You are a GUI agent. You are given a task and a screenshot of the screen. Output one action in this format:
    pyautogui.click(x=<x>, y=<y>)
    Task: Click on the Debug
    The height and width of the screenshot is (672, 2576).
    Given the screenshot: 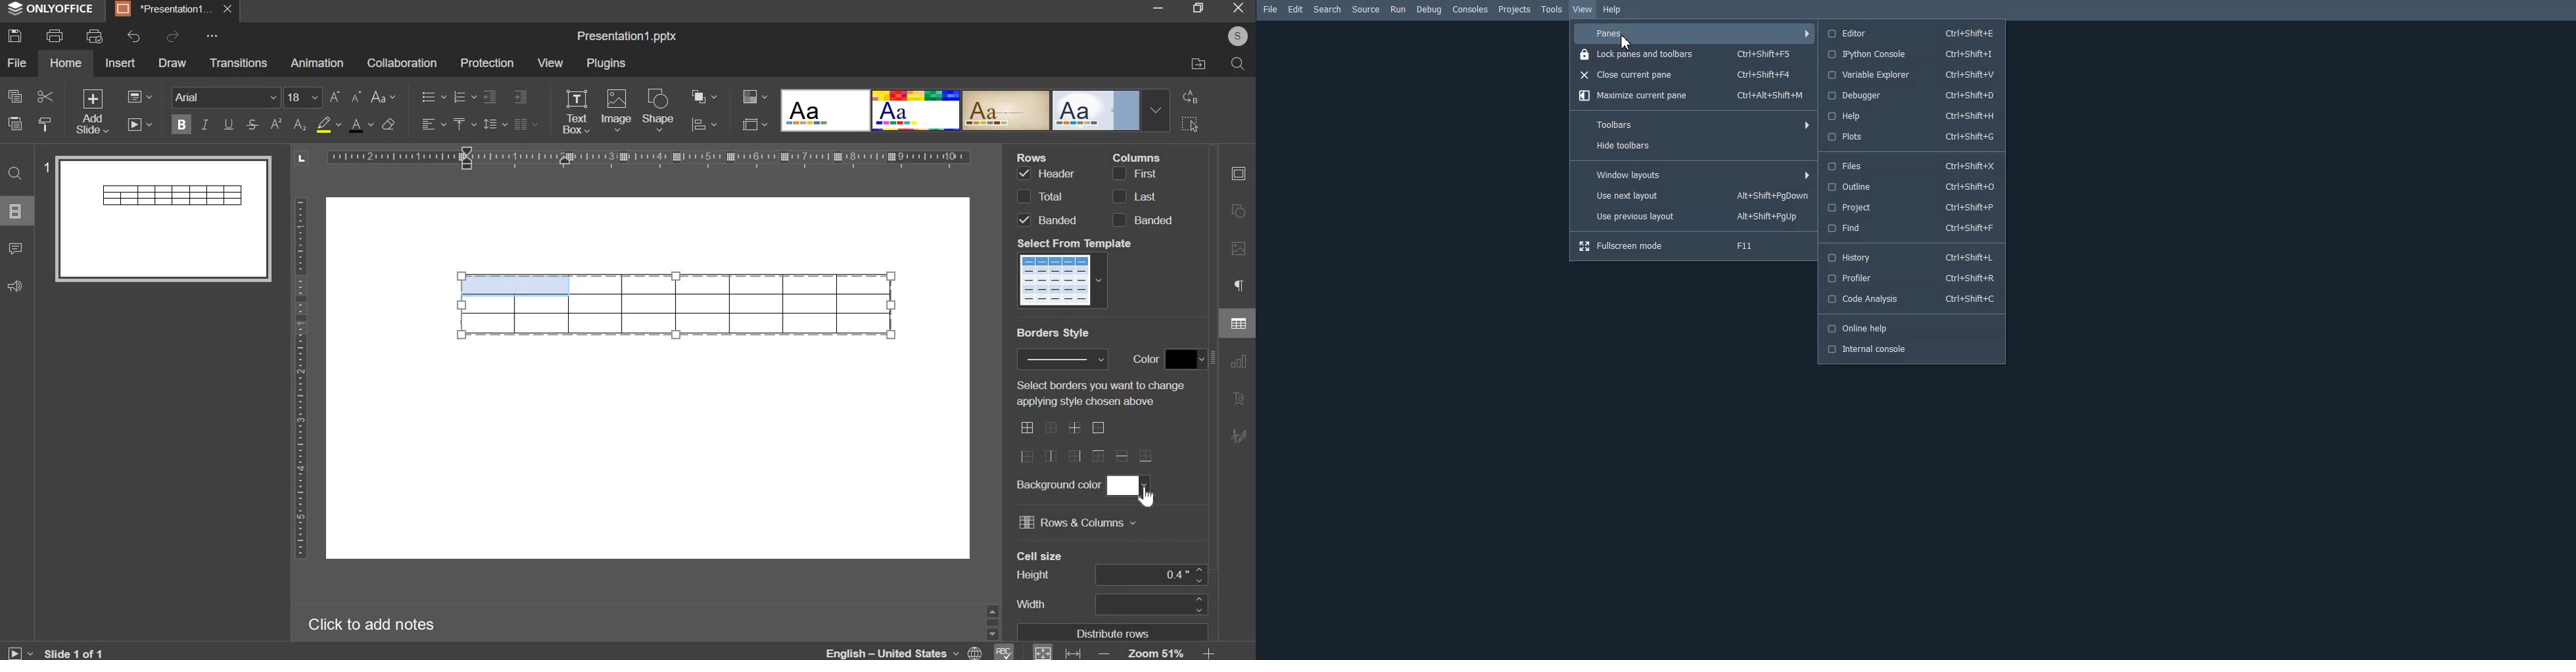 What is the action you would take?
    pyautogui.click(x=1428, y=10)
    